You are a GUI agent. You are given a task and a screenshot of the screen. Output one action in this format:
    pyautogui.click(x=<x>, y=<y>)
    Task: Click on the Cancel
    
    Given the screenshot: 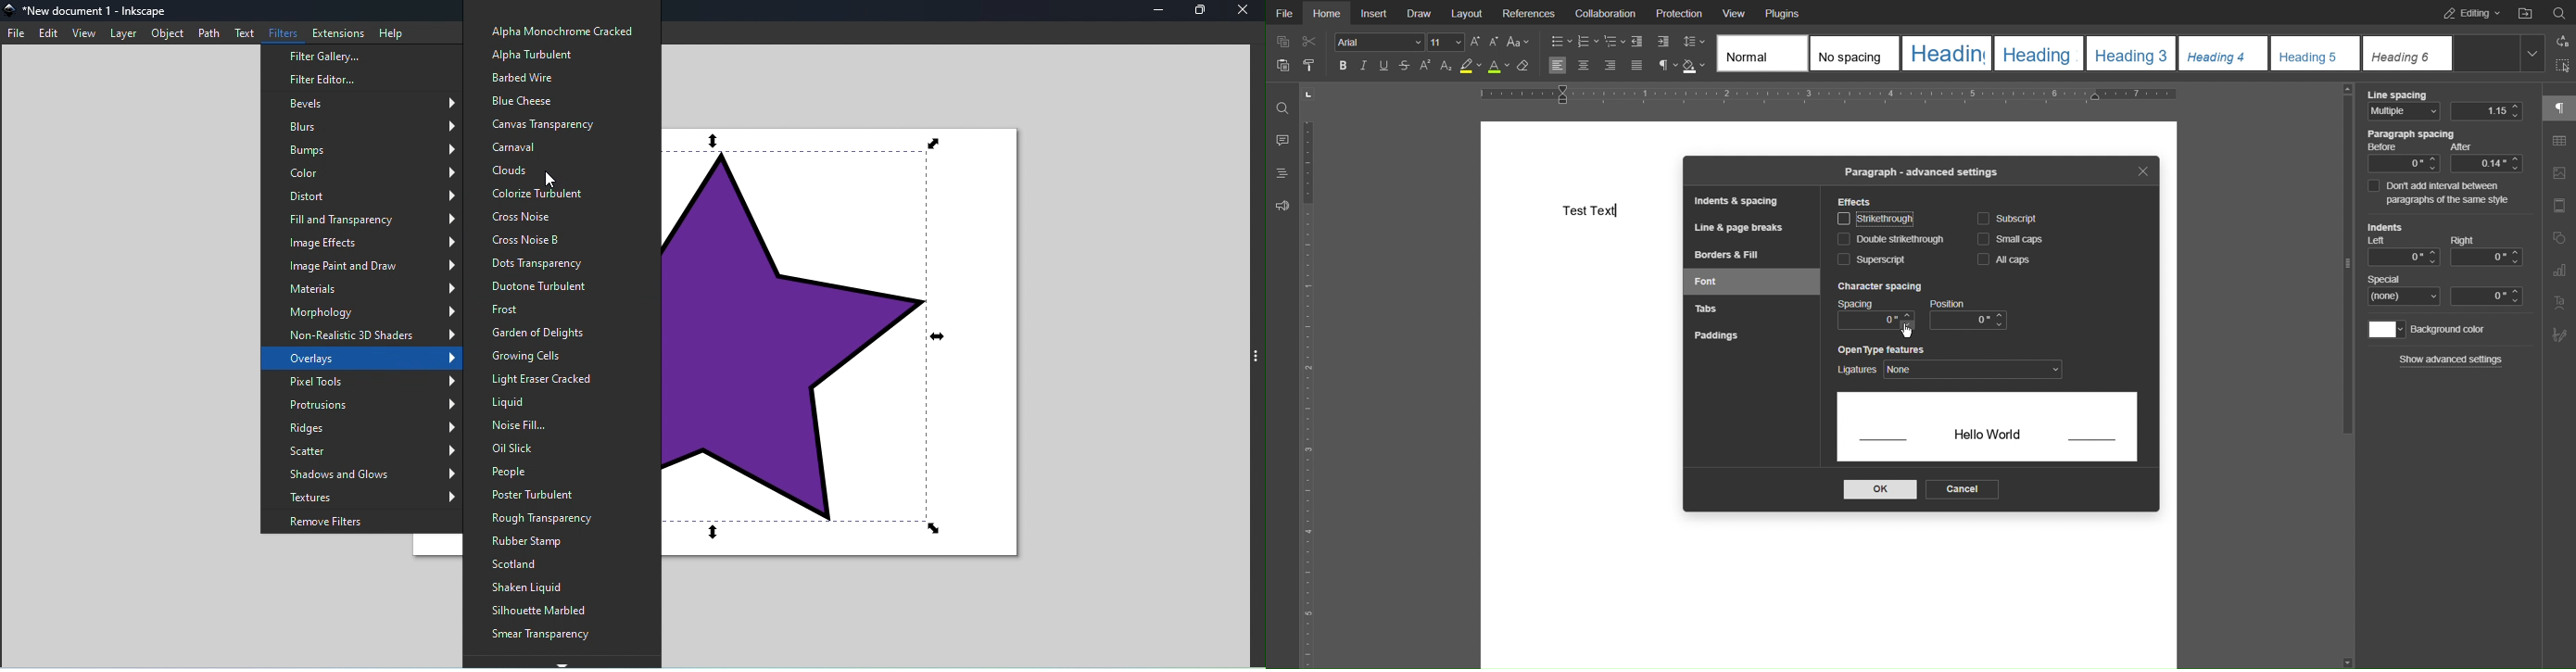 What is the action you would take?
    pyautogui.click(x=1961, y=489)
    